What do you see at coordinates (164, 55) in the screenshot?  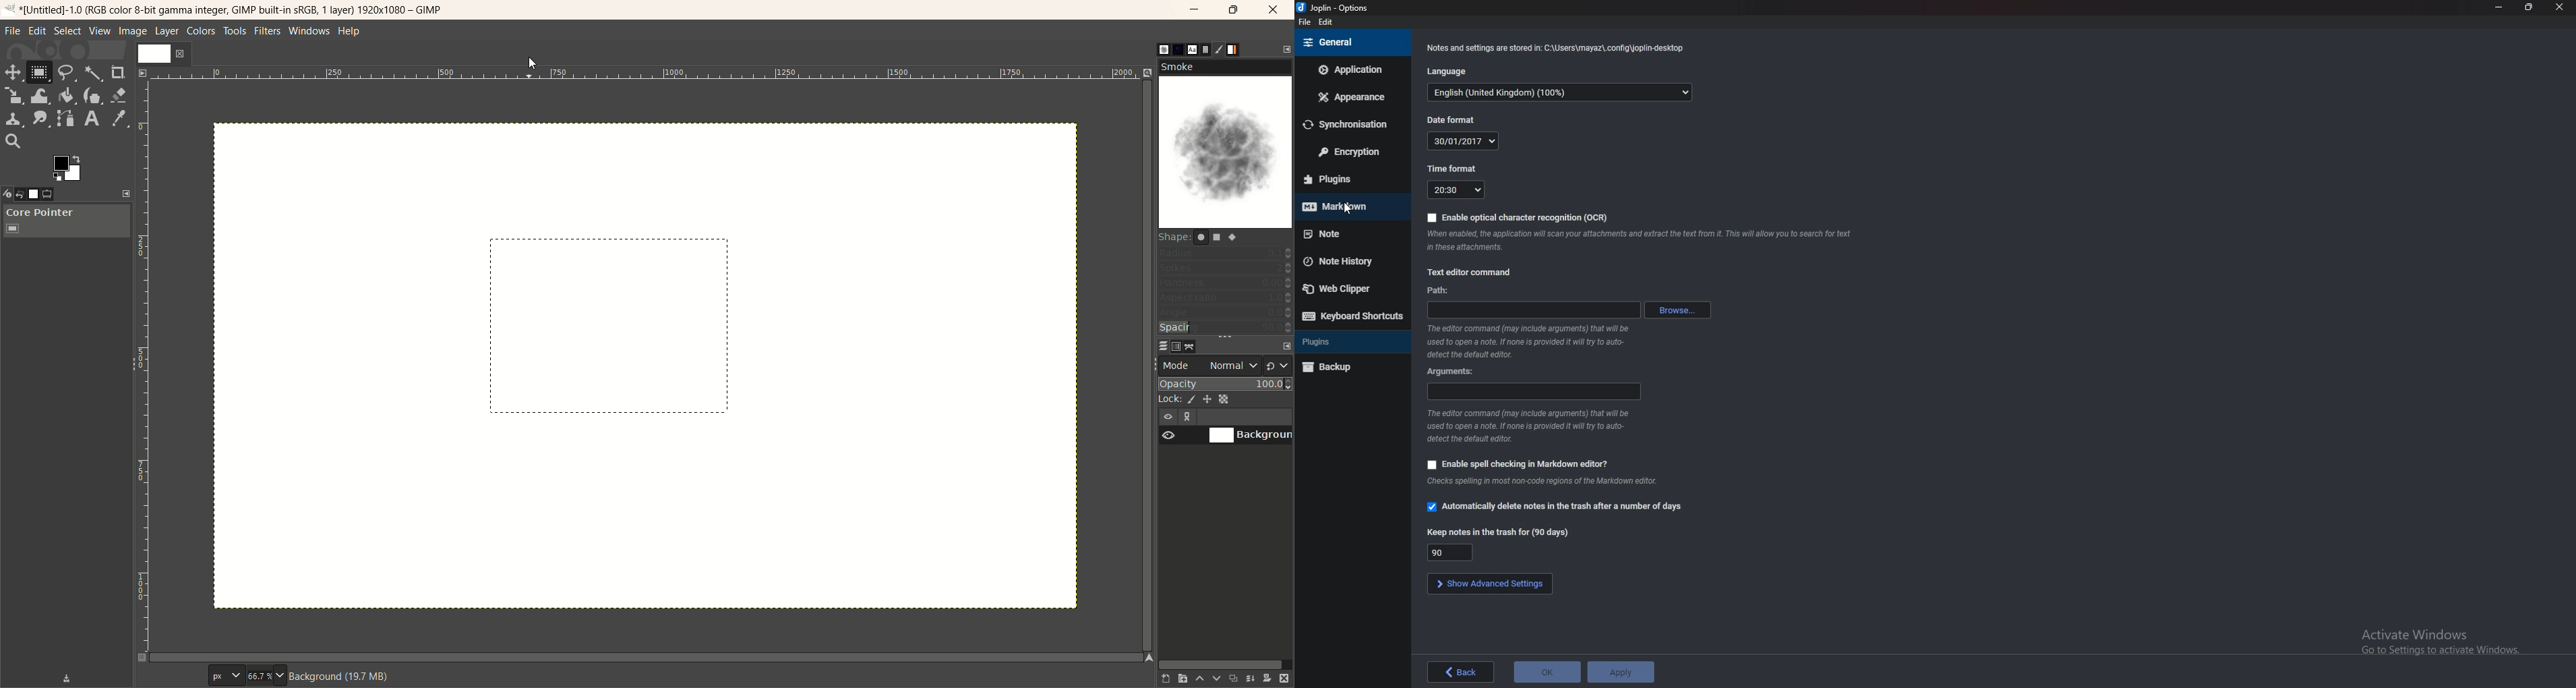 I see `layer1` at bounding box center [164, 55].